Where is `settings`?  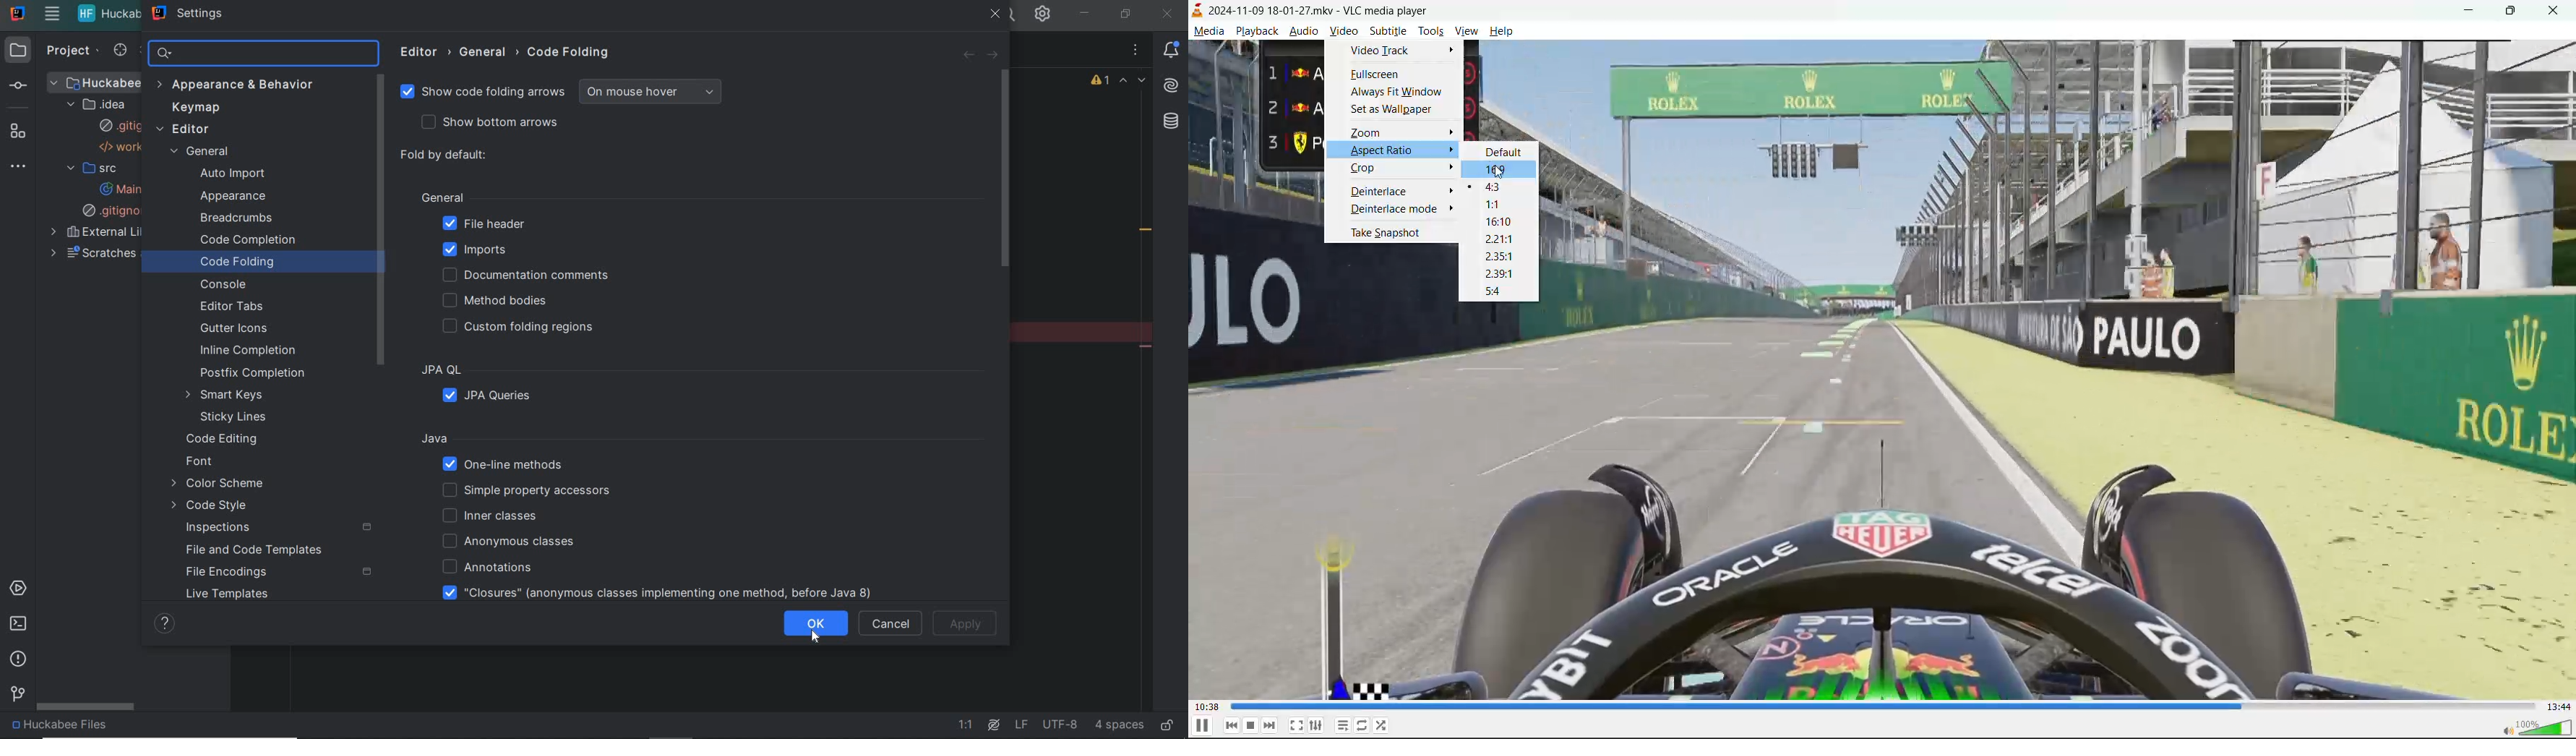
settings is located at coordinates (1044, 16).